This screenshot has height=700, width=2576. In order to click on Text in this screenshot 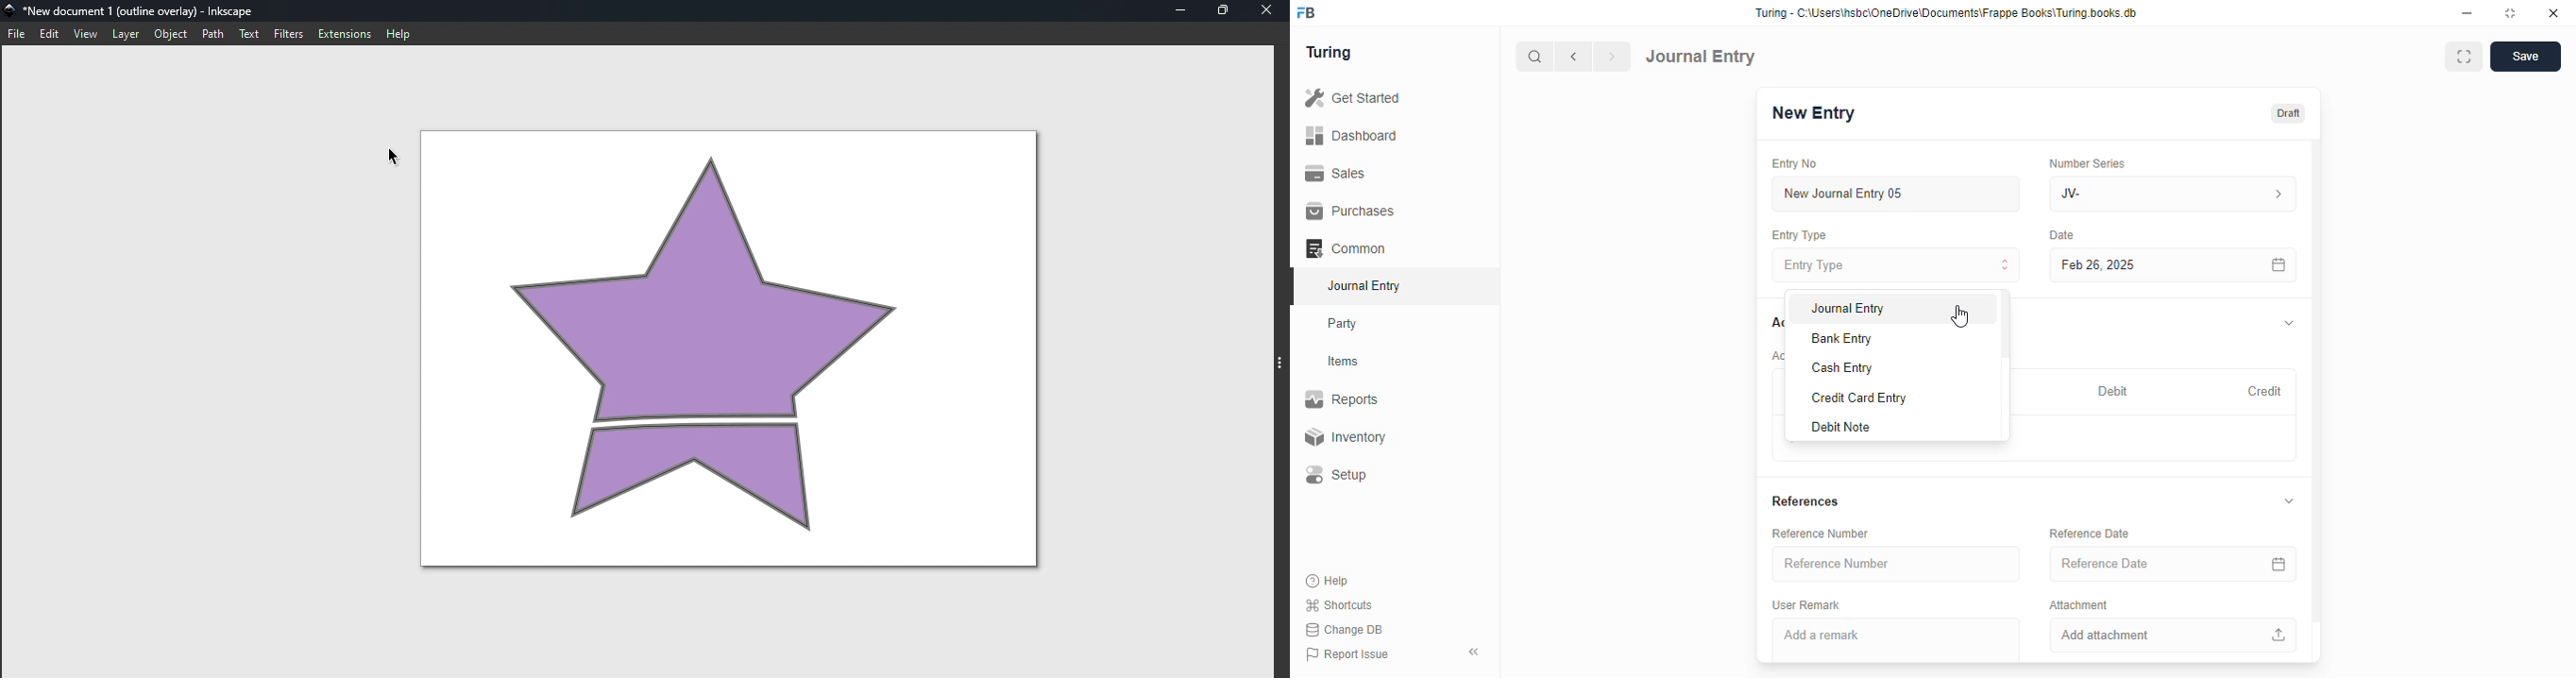, I will do `click(254, 34)`.